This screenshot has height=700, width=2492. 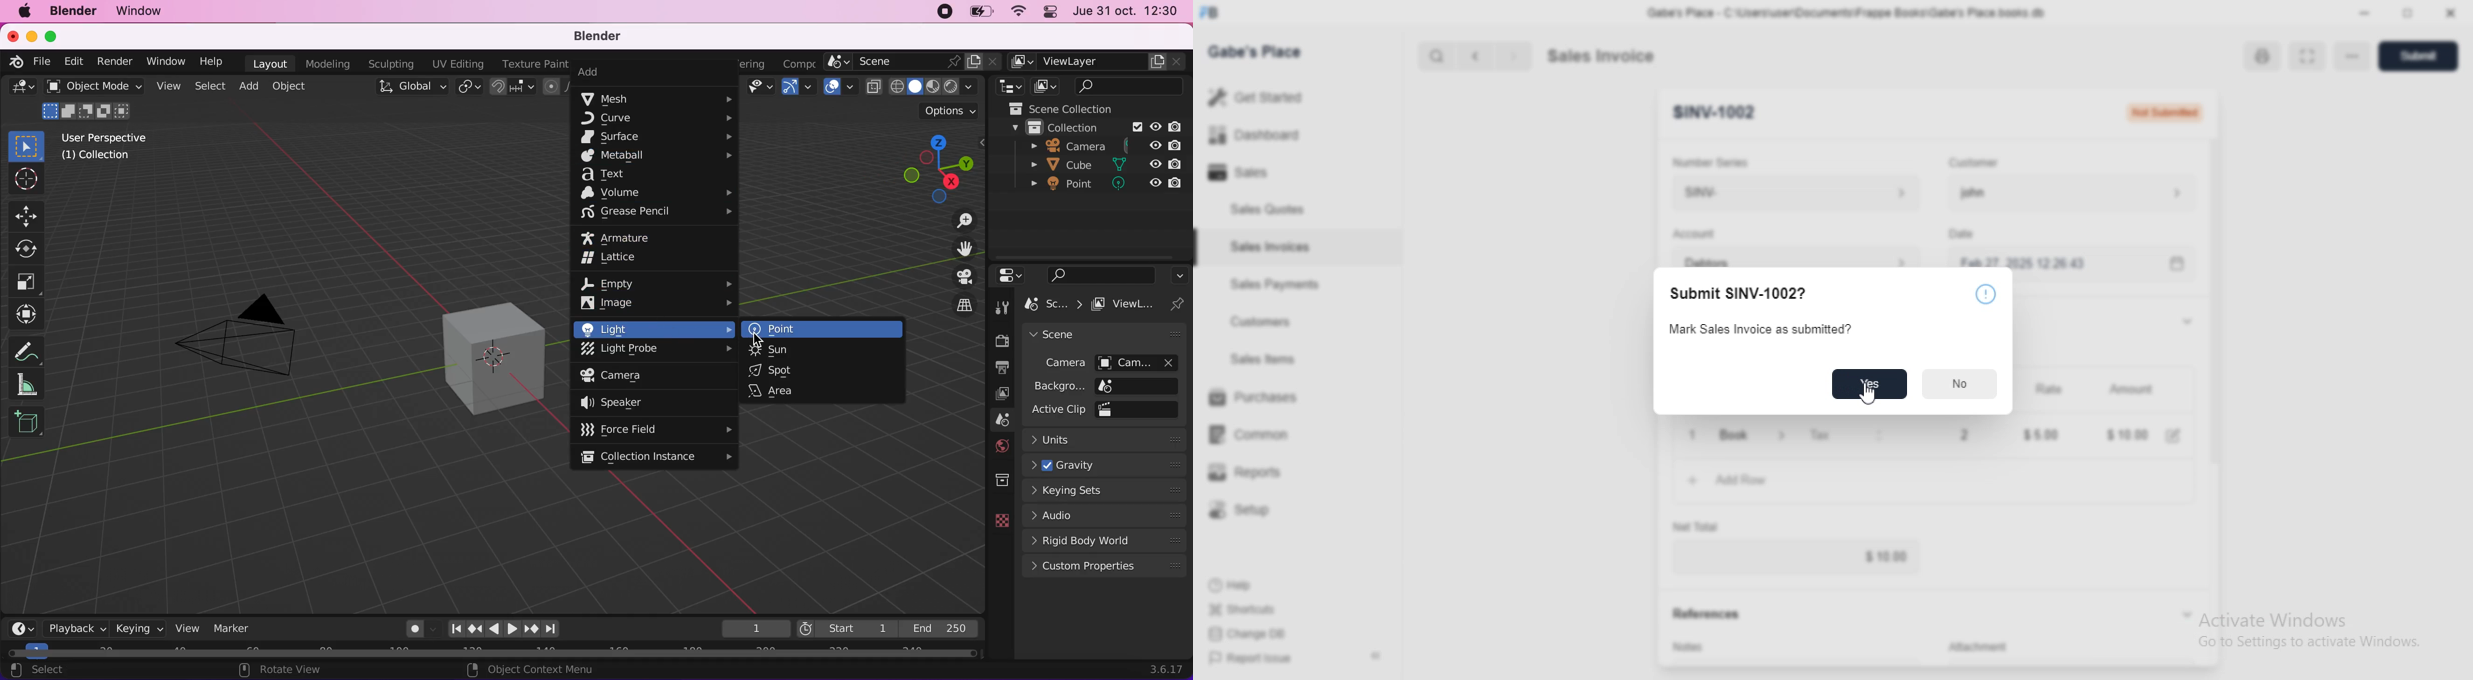 I want to click on blender logo, so click(x=15, y=61).